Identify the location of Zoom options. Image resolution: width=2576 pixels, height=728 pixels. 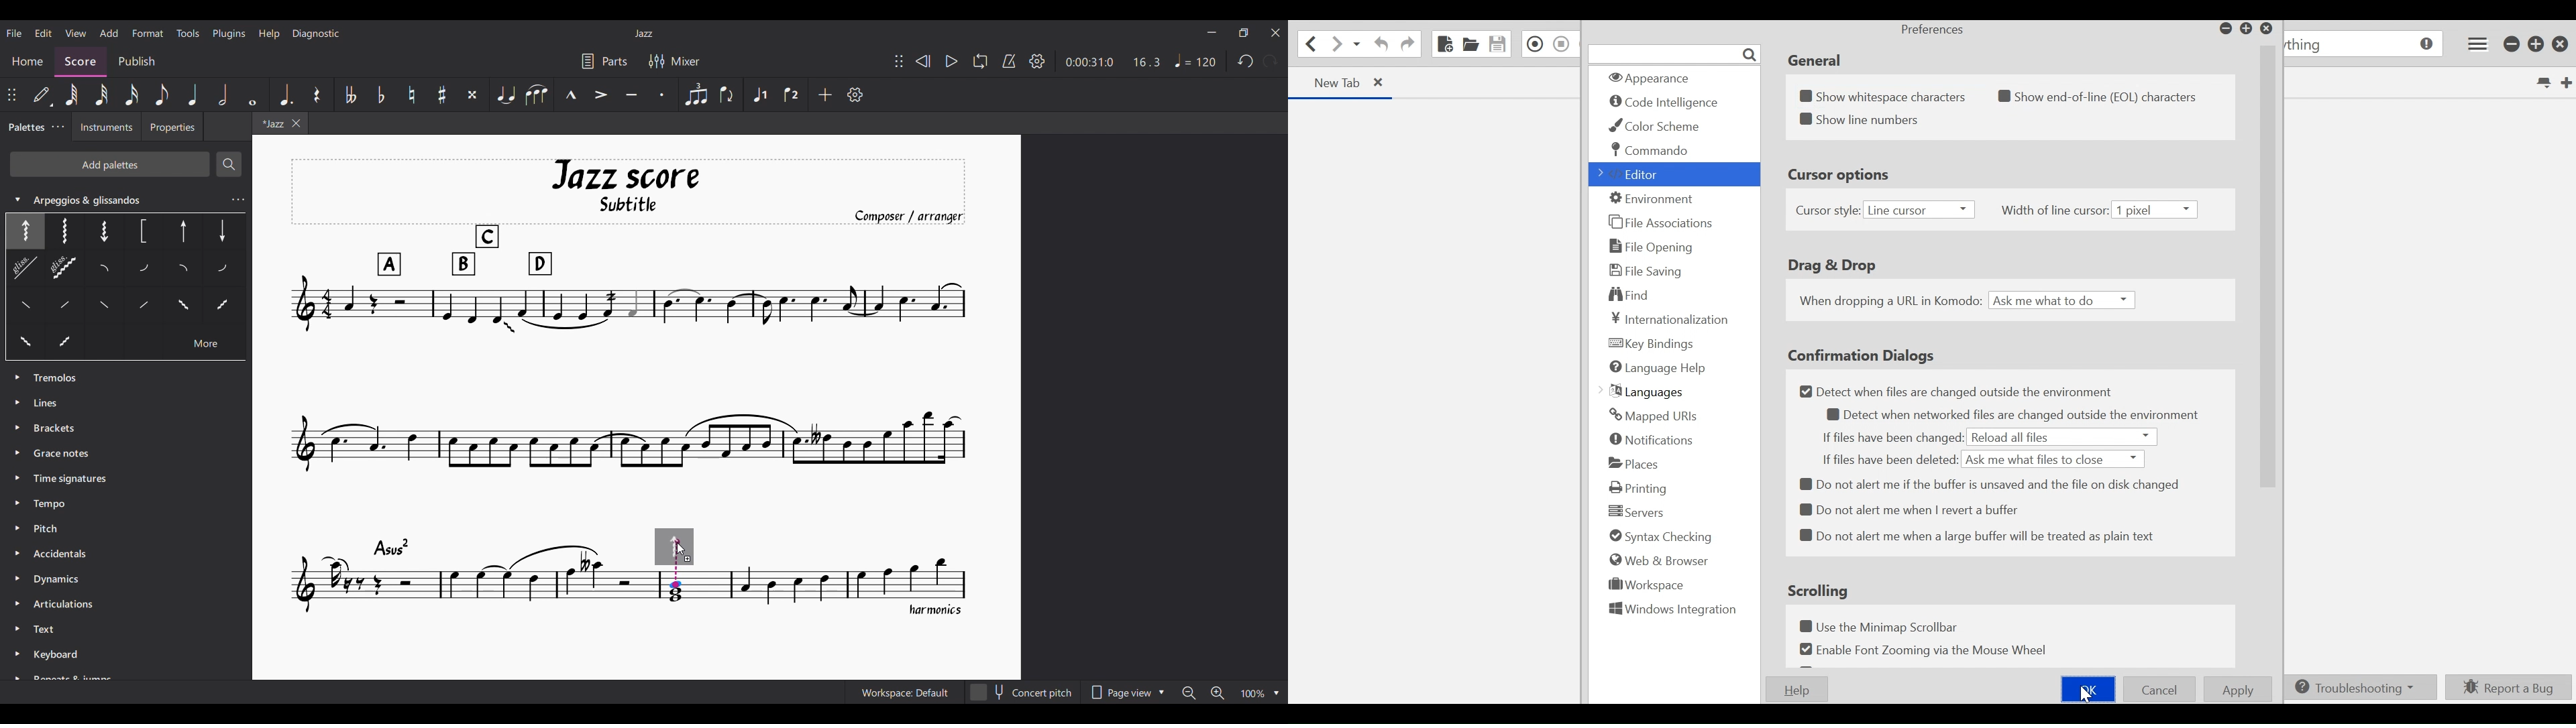
(1231, 692).